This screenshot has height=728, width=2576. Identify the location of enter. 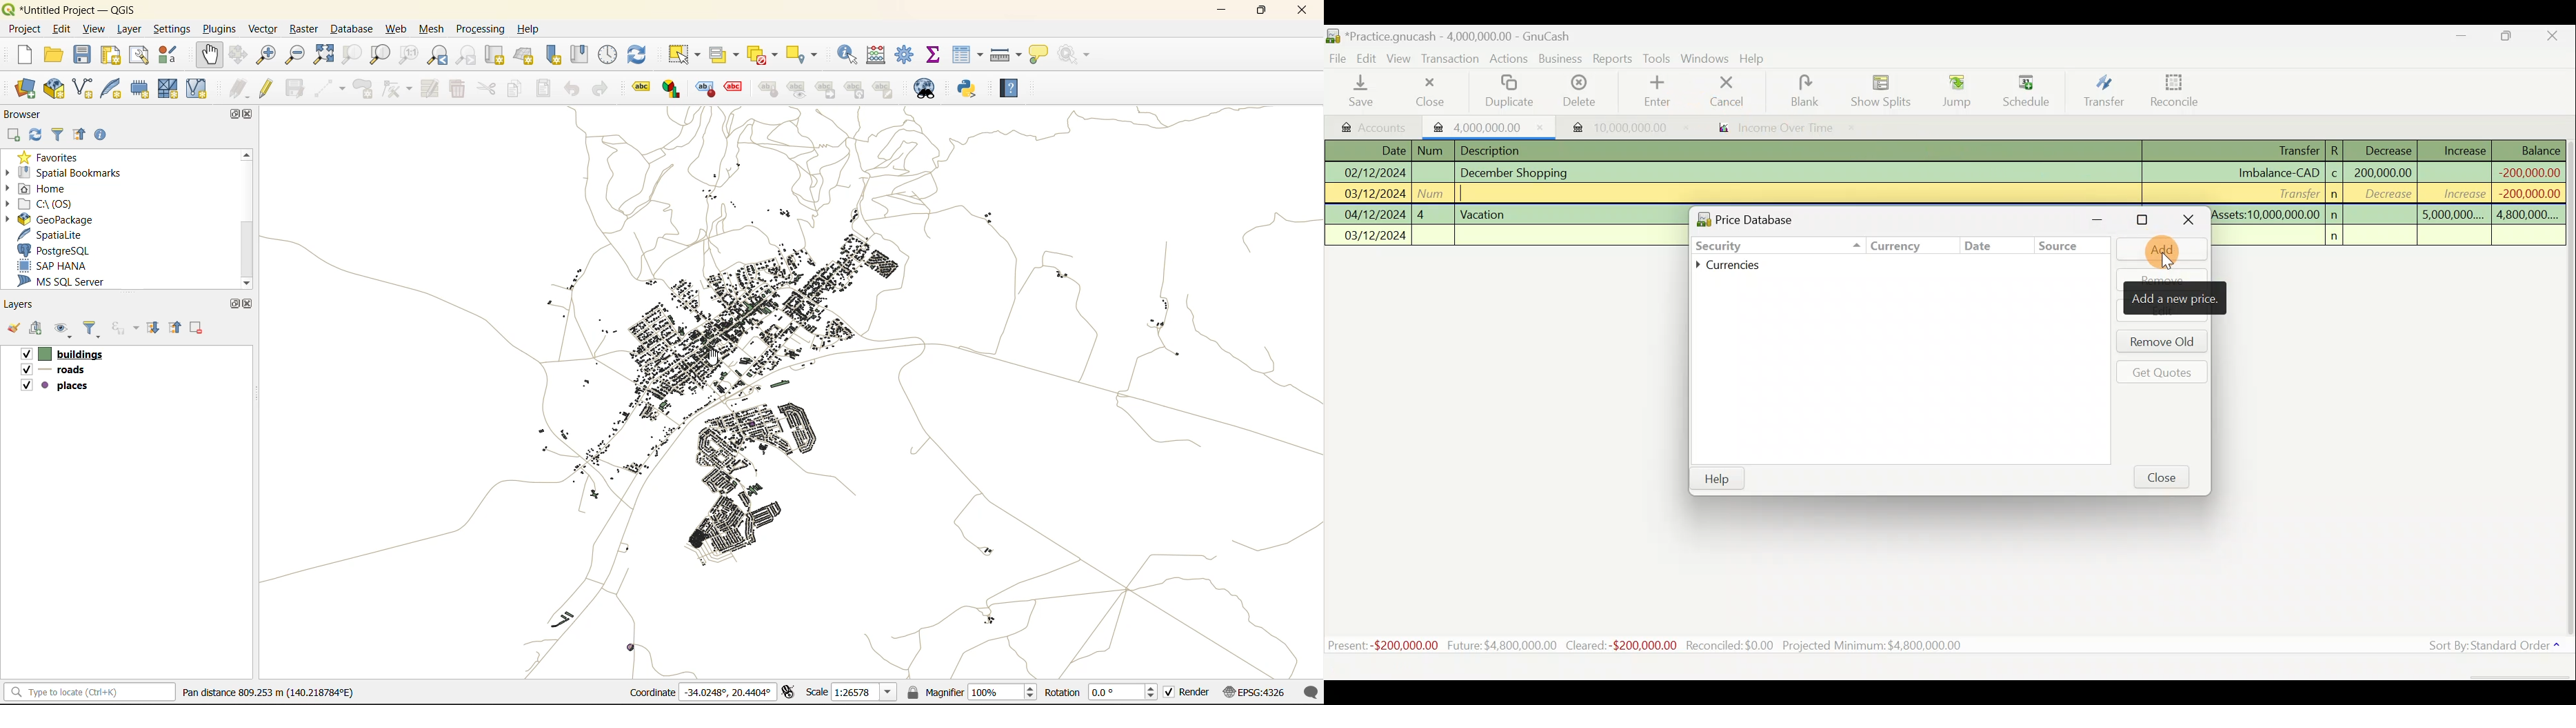
(1662, 92).